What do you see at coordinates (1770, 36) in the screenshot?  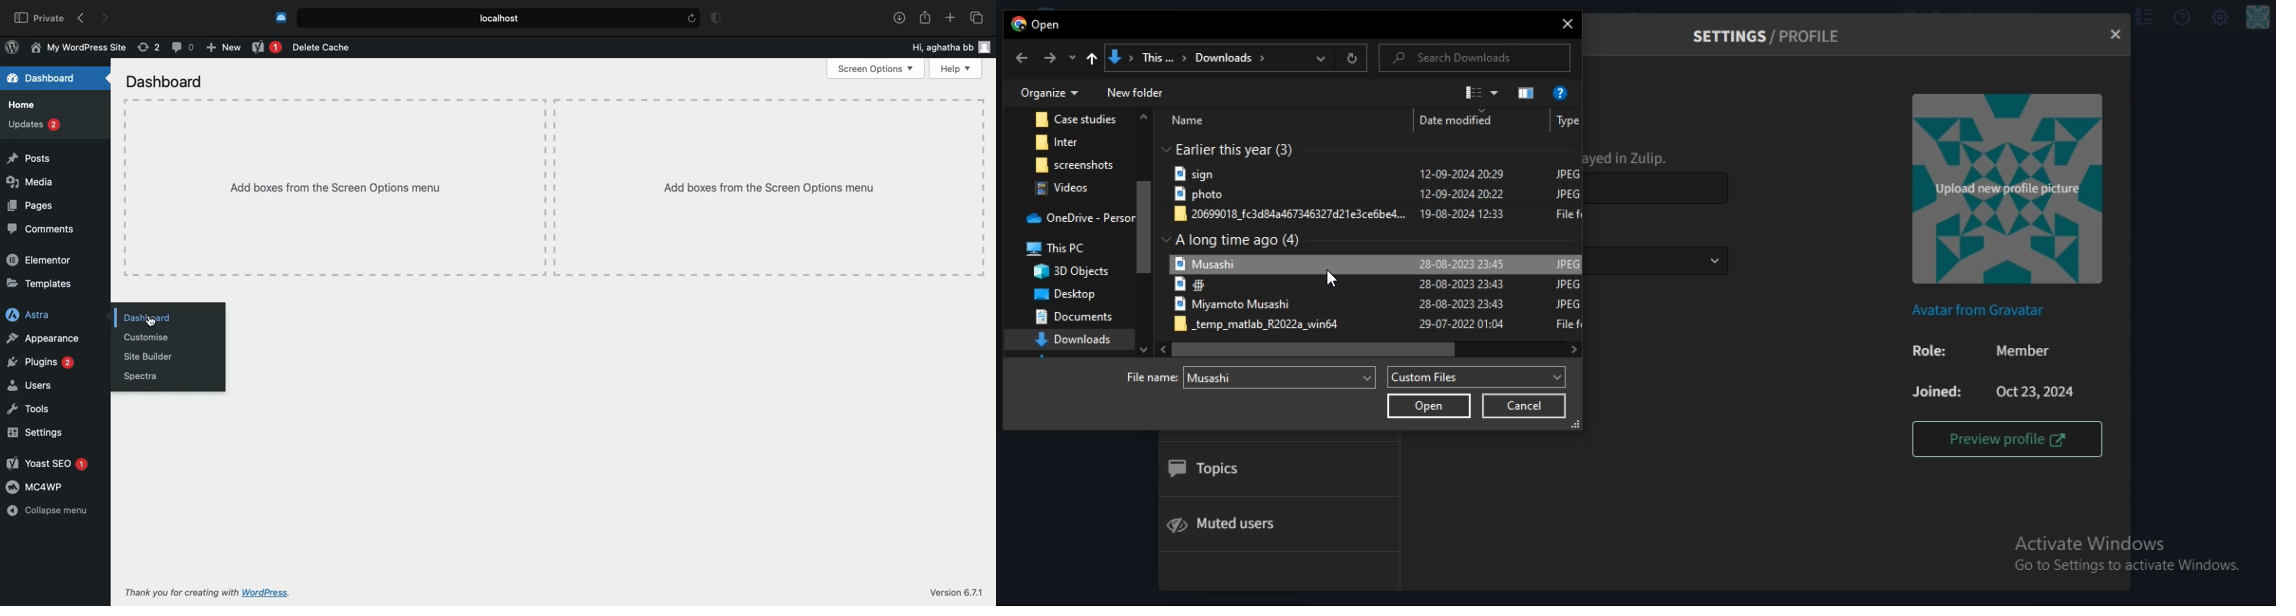 I see `SETTINGS/PROFILE` at bounding box center [1770, 36].